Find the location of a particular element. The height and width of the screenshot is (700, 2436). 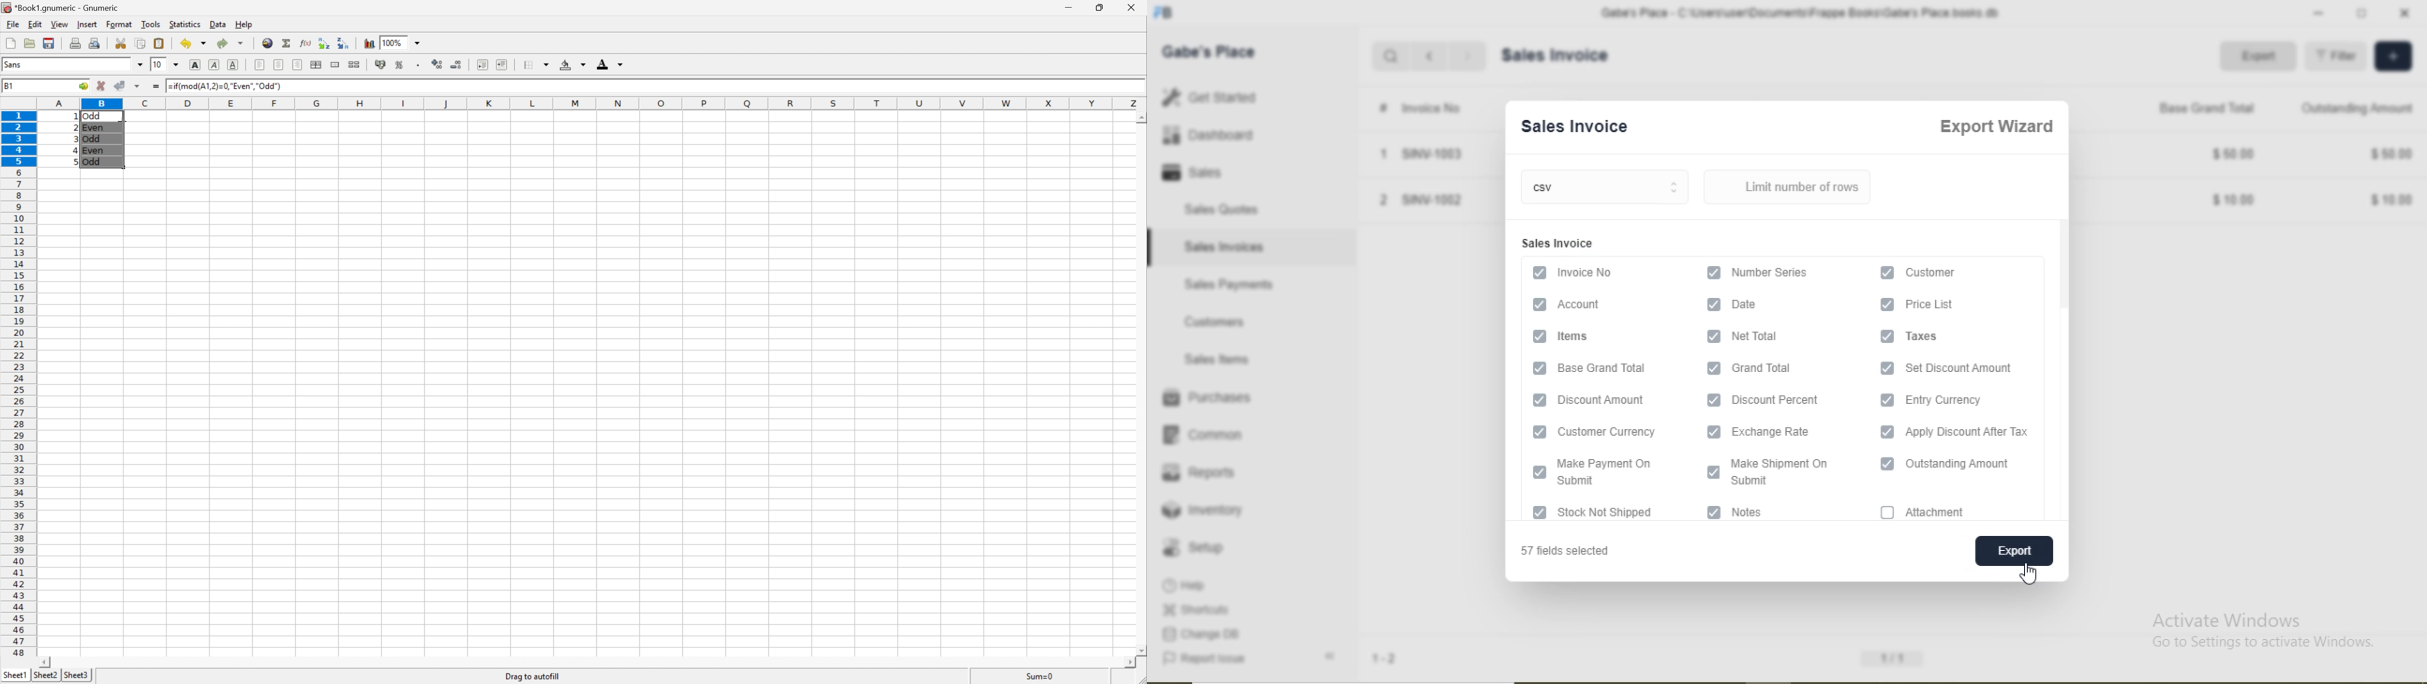

csv is located at coordinates (1608, 189).